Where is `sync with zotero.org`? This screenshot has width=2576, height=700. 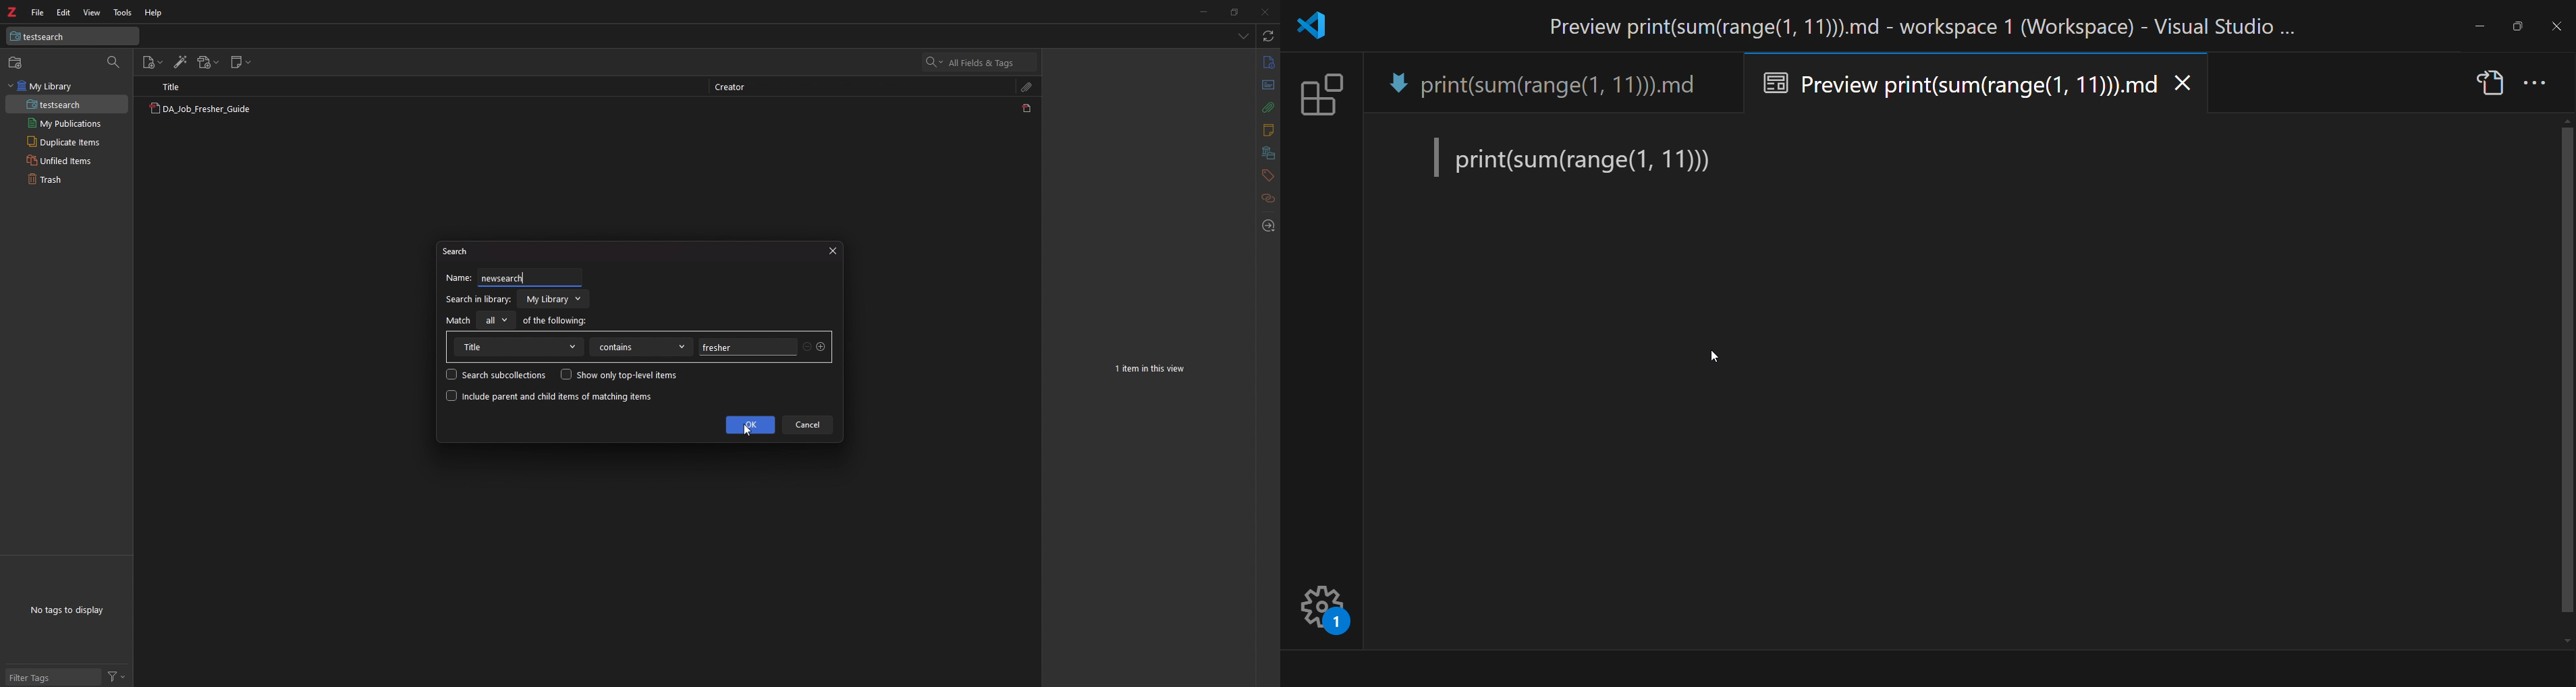
sync with zotero.org is located at coordinates (1269, 35).